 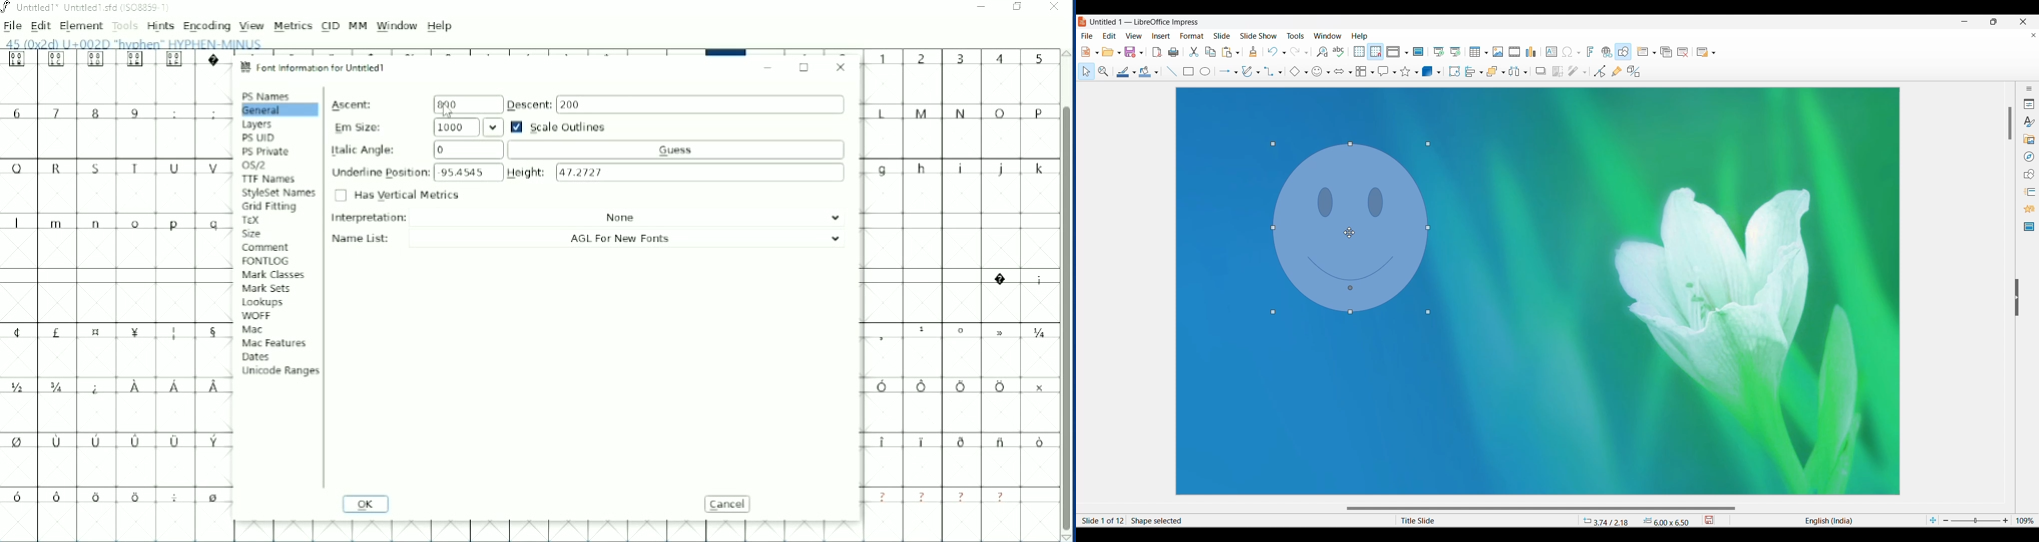 I want to click on View, so click(x=252, y=26).